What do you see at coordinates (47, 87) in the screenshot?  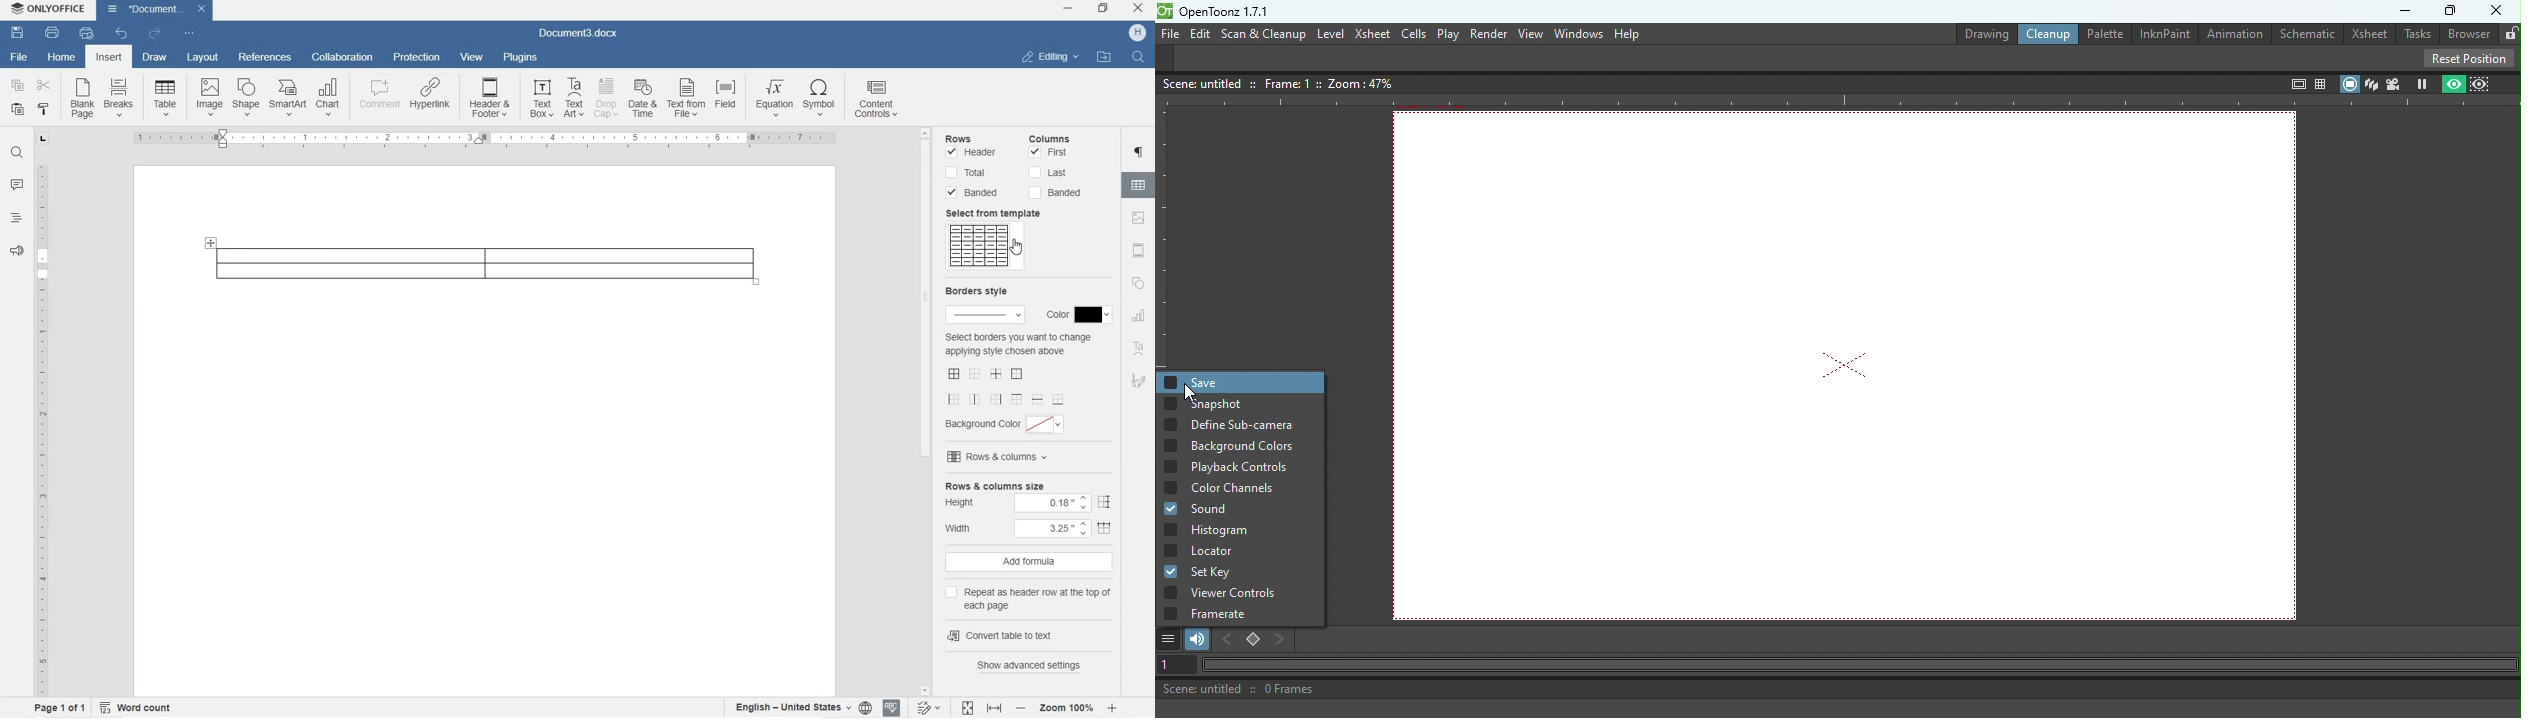 I see `CUT` at bounding box center [47, 87].